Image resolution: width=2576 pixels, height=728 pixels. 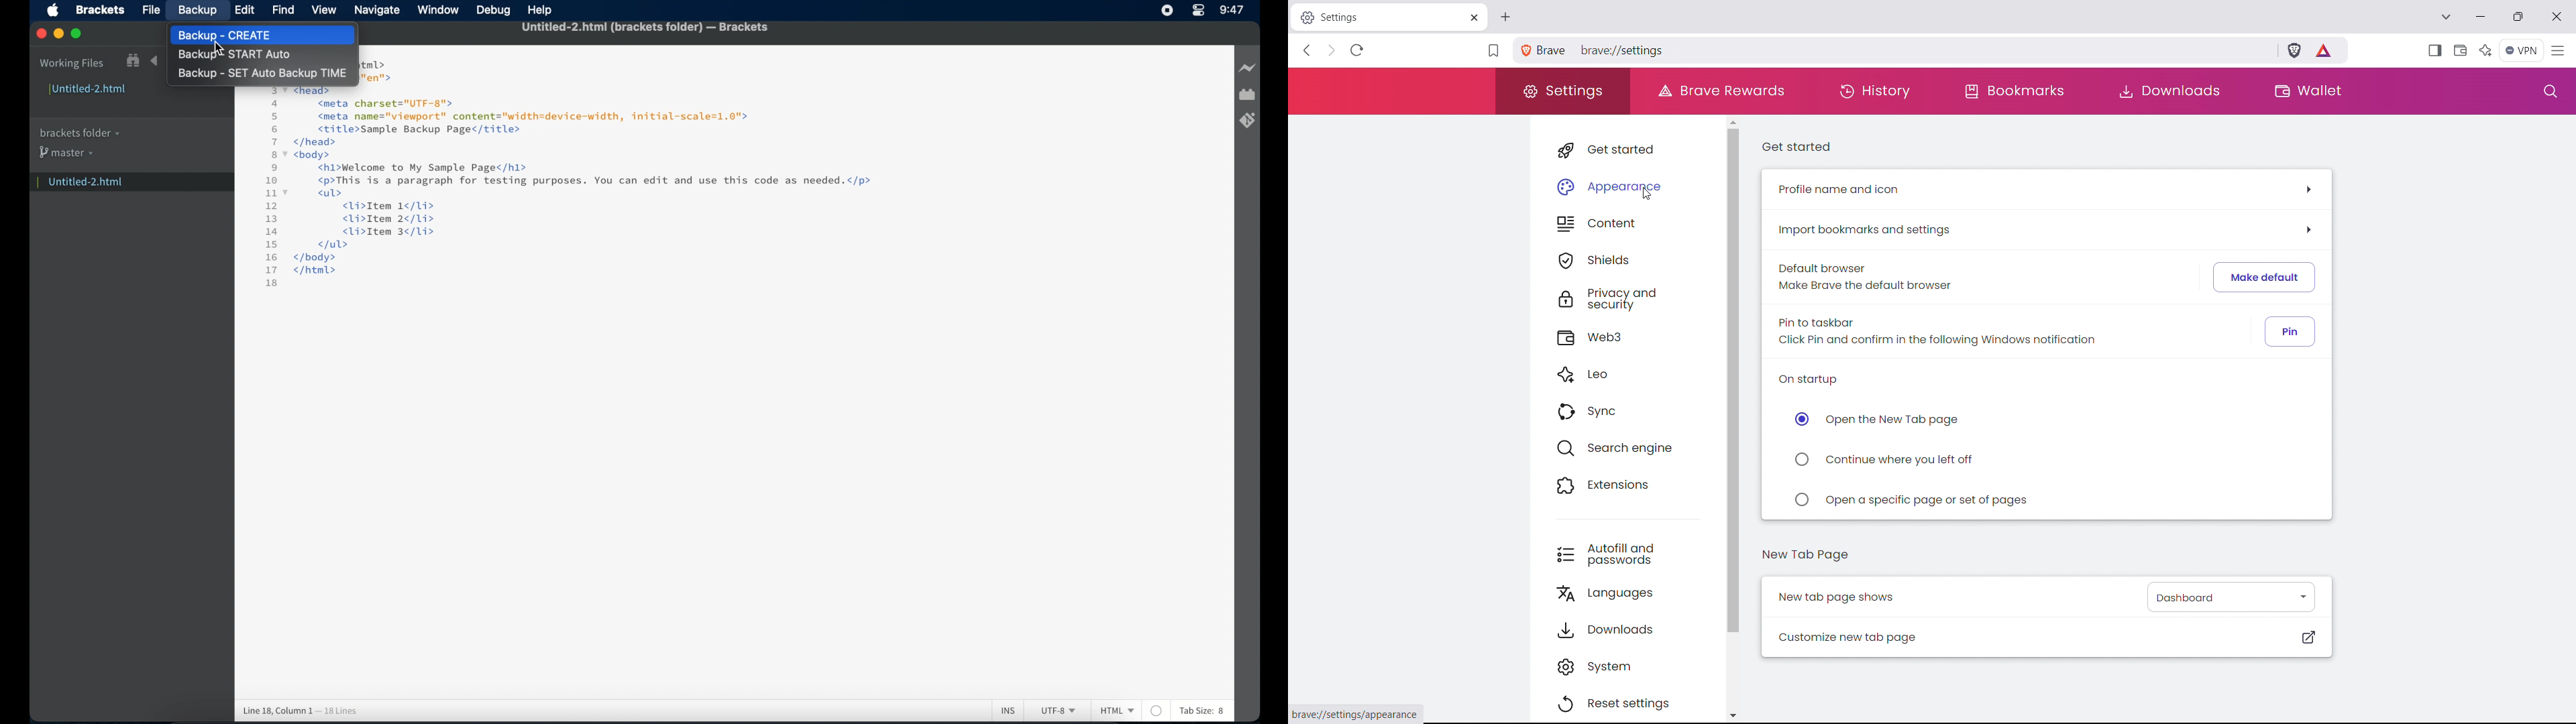 What do you see at coordinates (1912, 499) in the screenshot?
I see `open a specific page or set of pages` at bounding box center [1912, 499].